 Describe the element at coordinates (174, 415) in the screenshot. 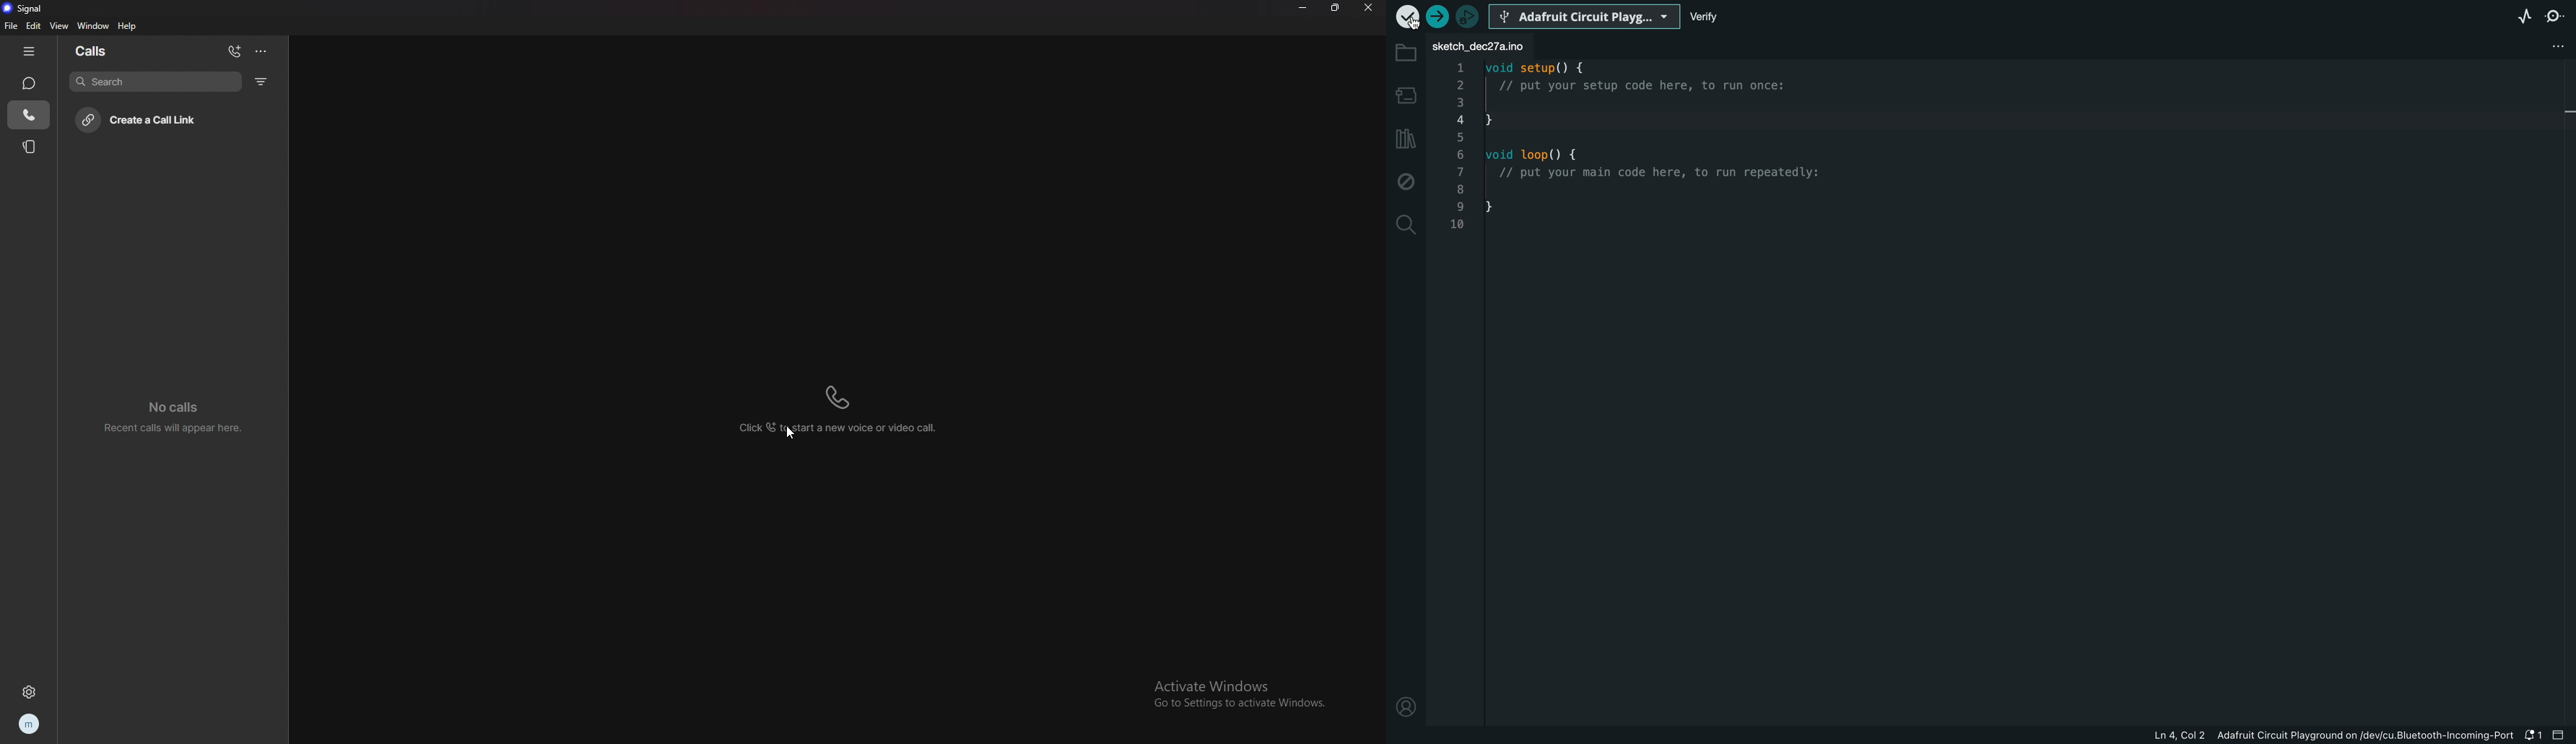

I see `no calls recent calls will appear here` at that location.